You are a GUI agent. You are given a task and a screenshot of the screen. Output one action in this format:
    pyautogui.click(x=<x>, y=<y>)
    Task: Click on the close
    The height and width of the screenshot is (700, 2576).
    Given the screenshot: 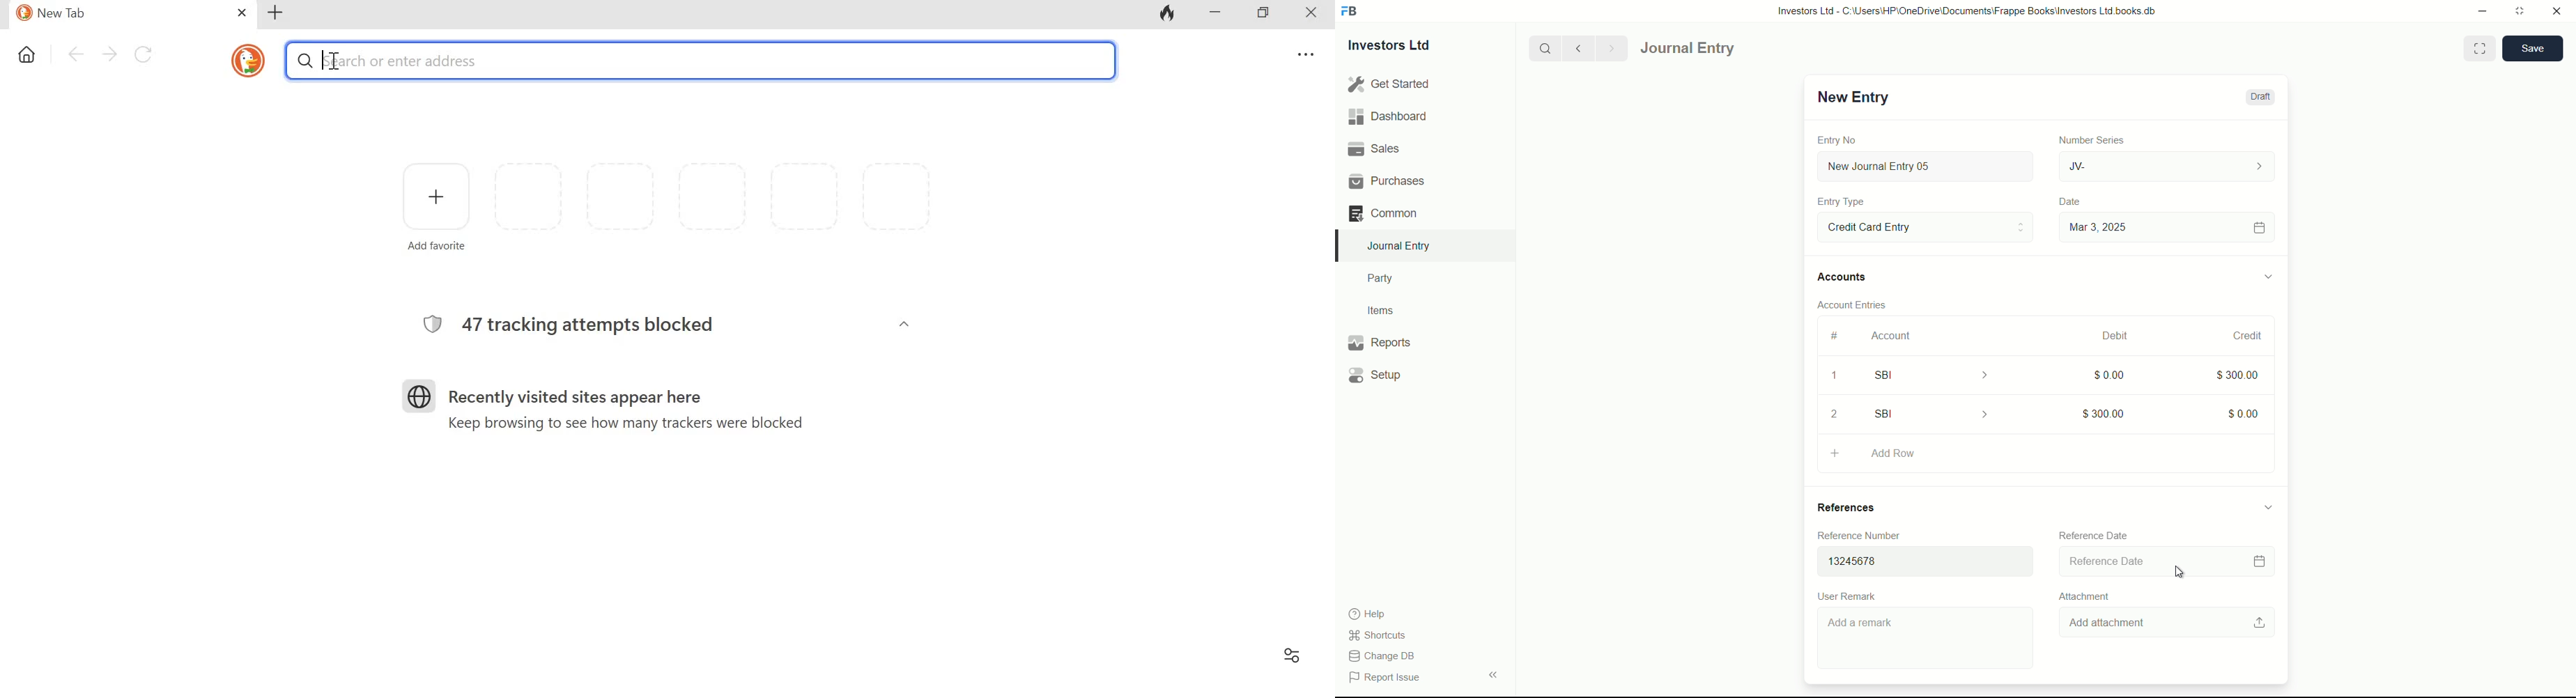 What is the action you would take?
    pyautogui.click(x=2557, y=12)
    